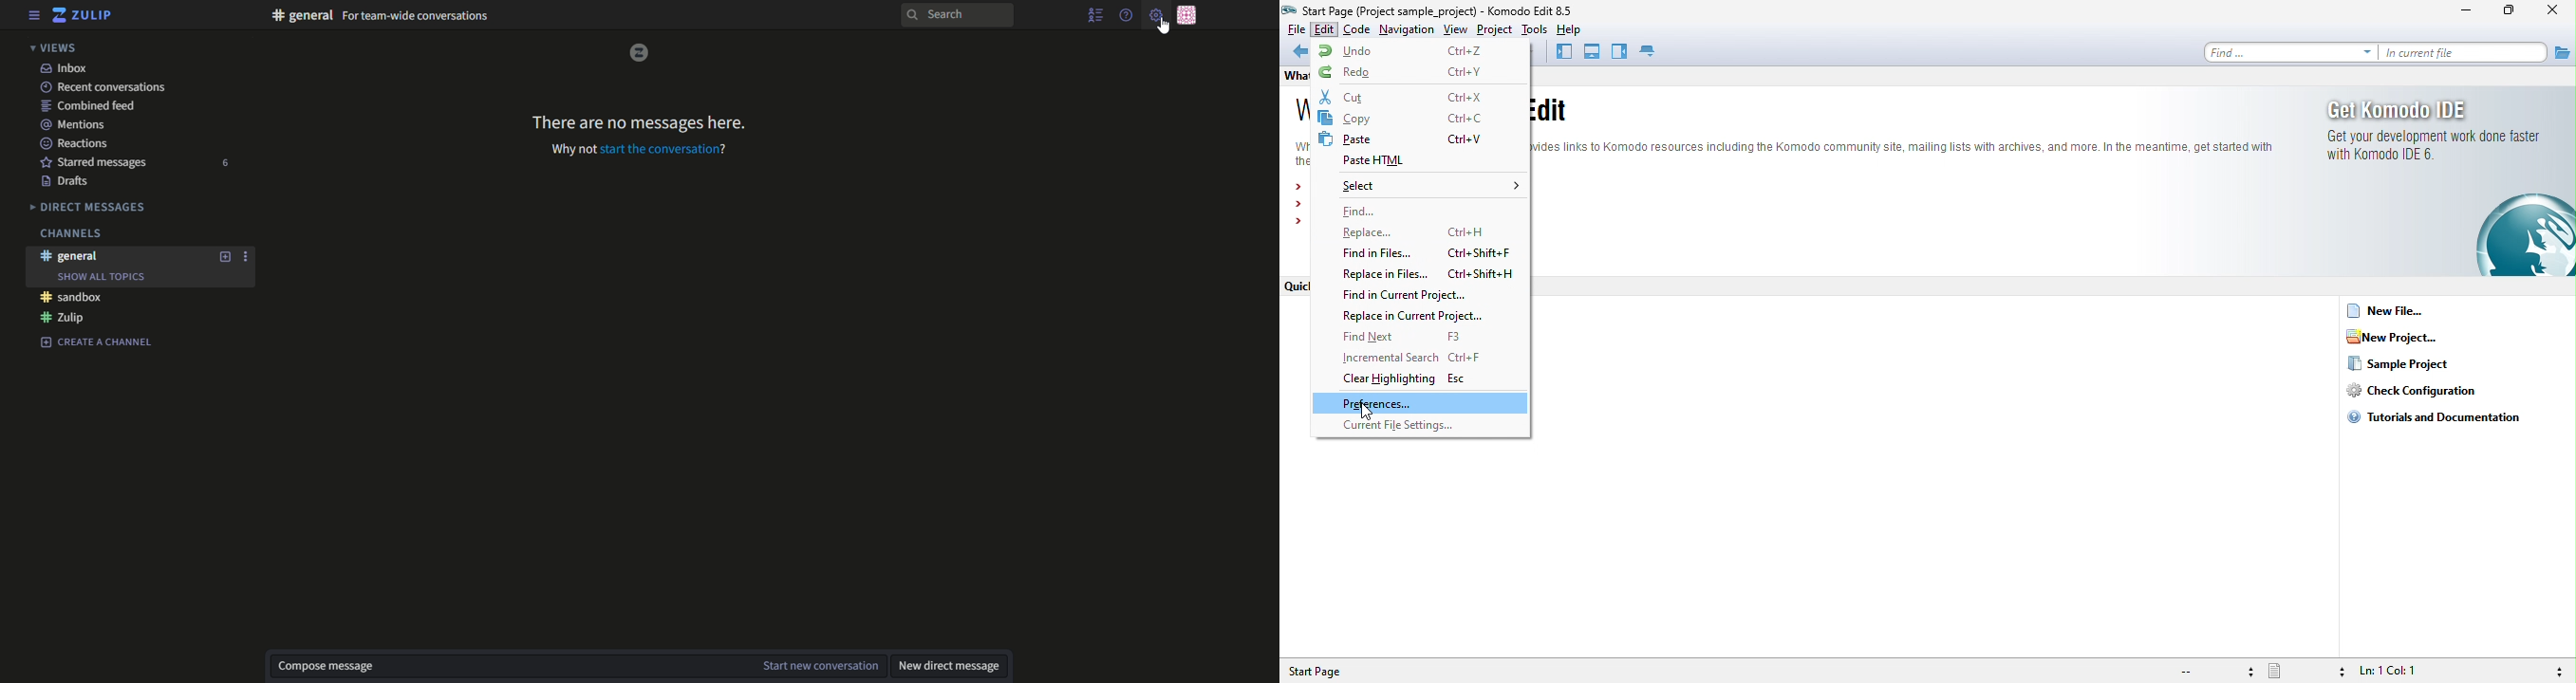  I want to click on help menu, so click(1126, 15).